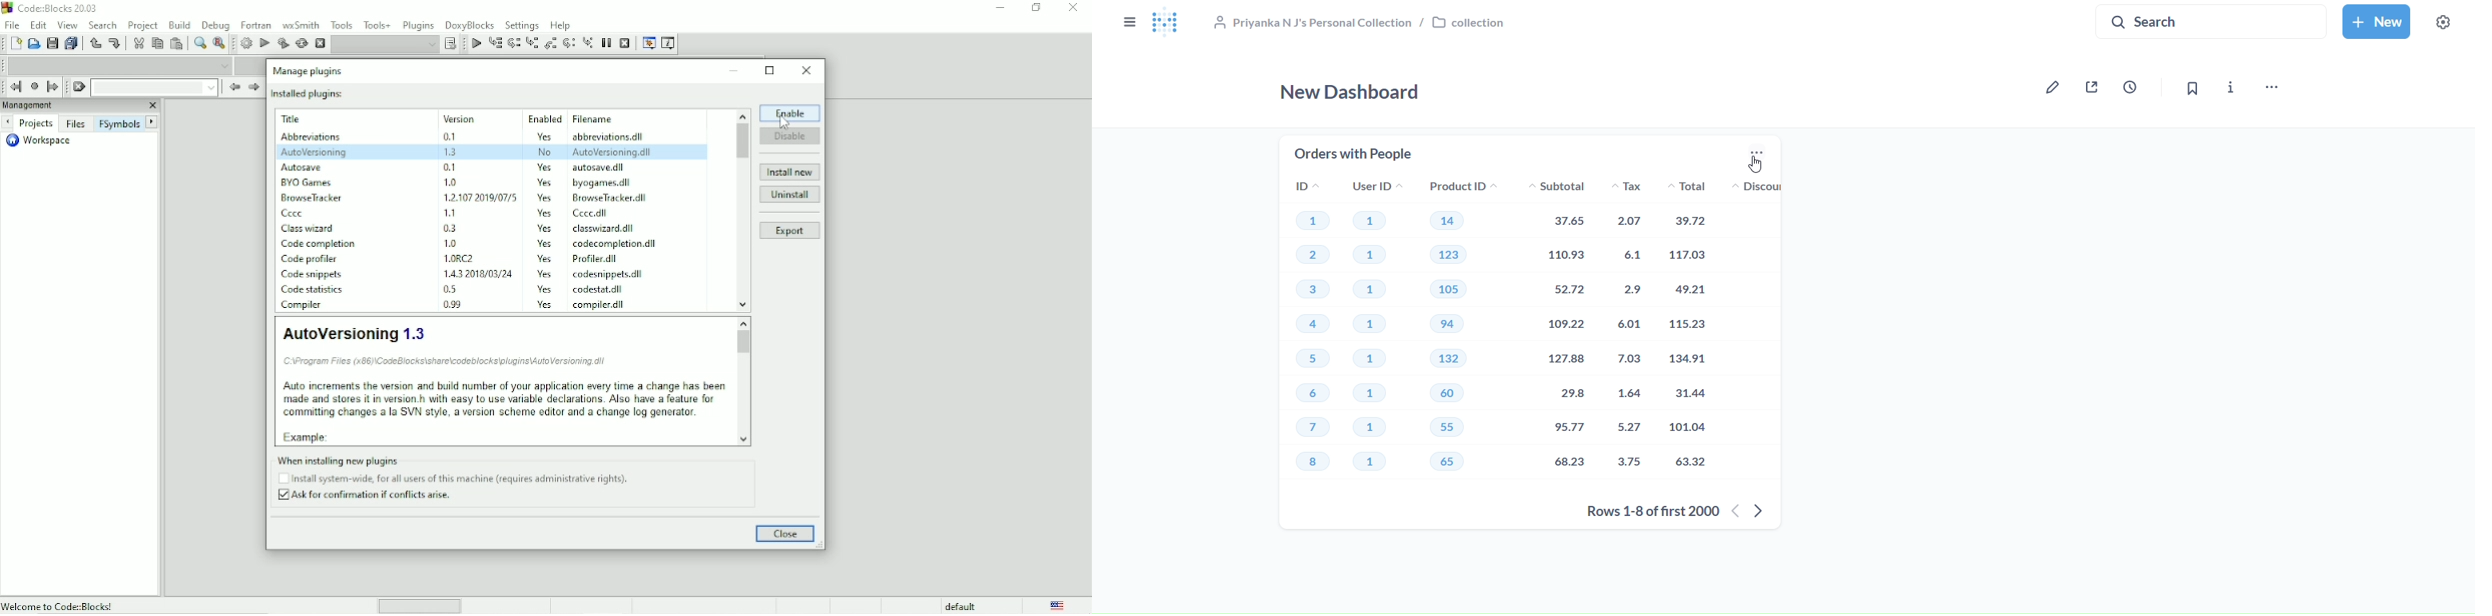  I want to click on Undo, so click(96, 45).